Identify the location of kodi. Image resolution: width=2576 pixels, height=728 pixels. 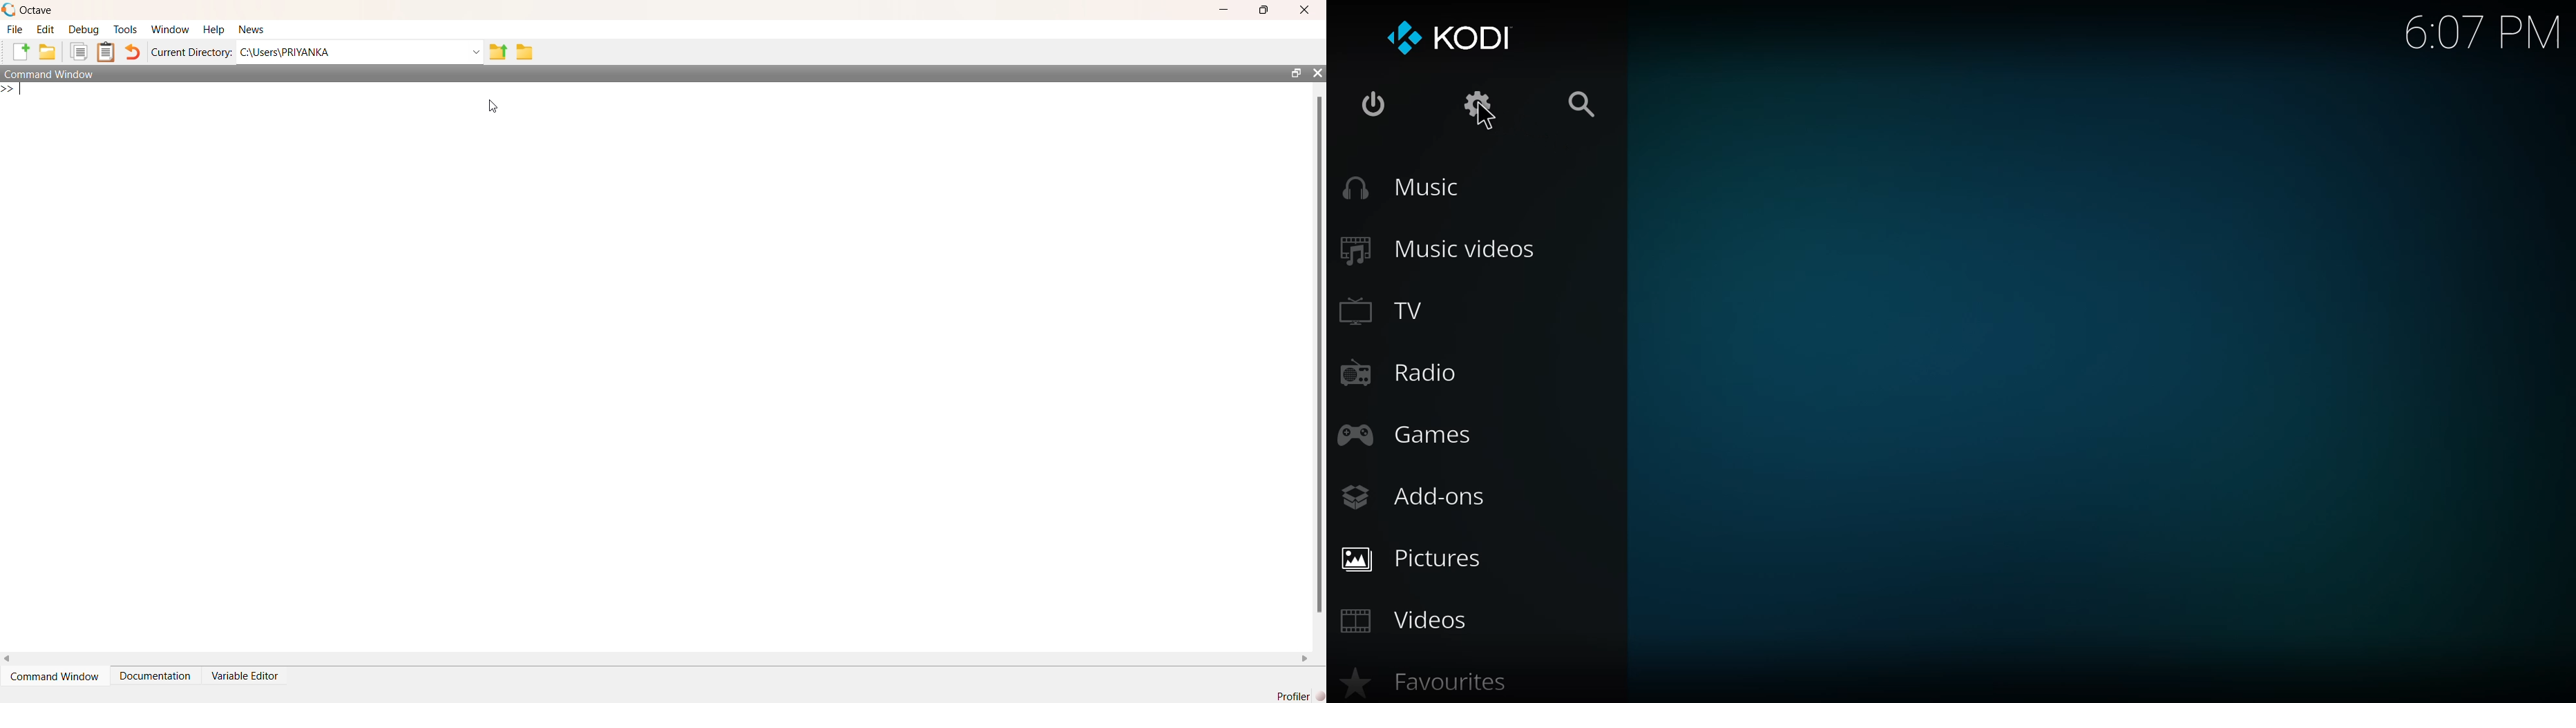
(1475, 38).